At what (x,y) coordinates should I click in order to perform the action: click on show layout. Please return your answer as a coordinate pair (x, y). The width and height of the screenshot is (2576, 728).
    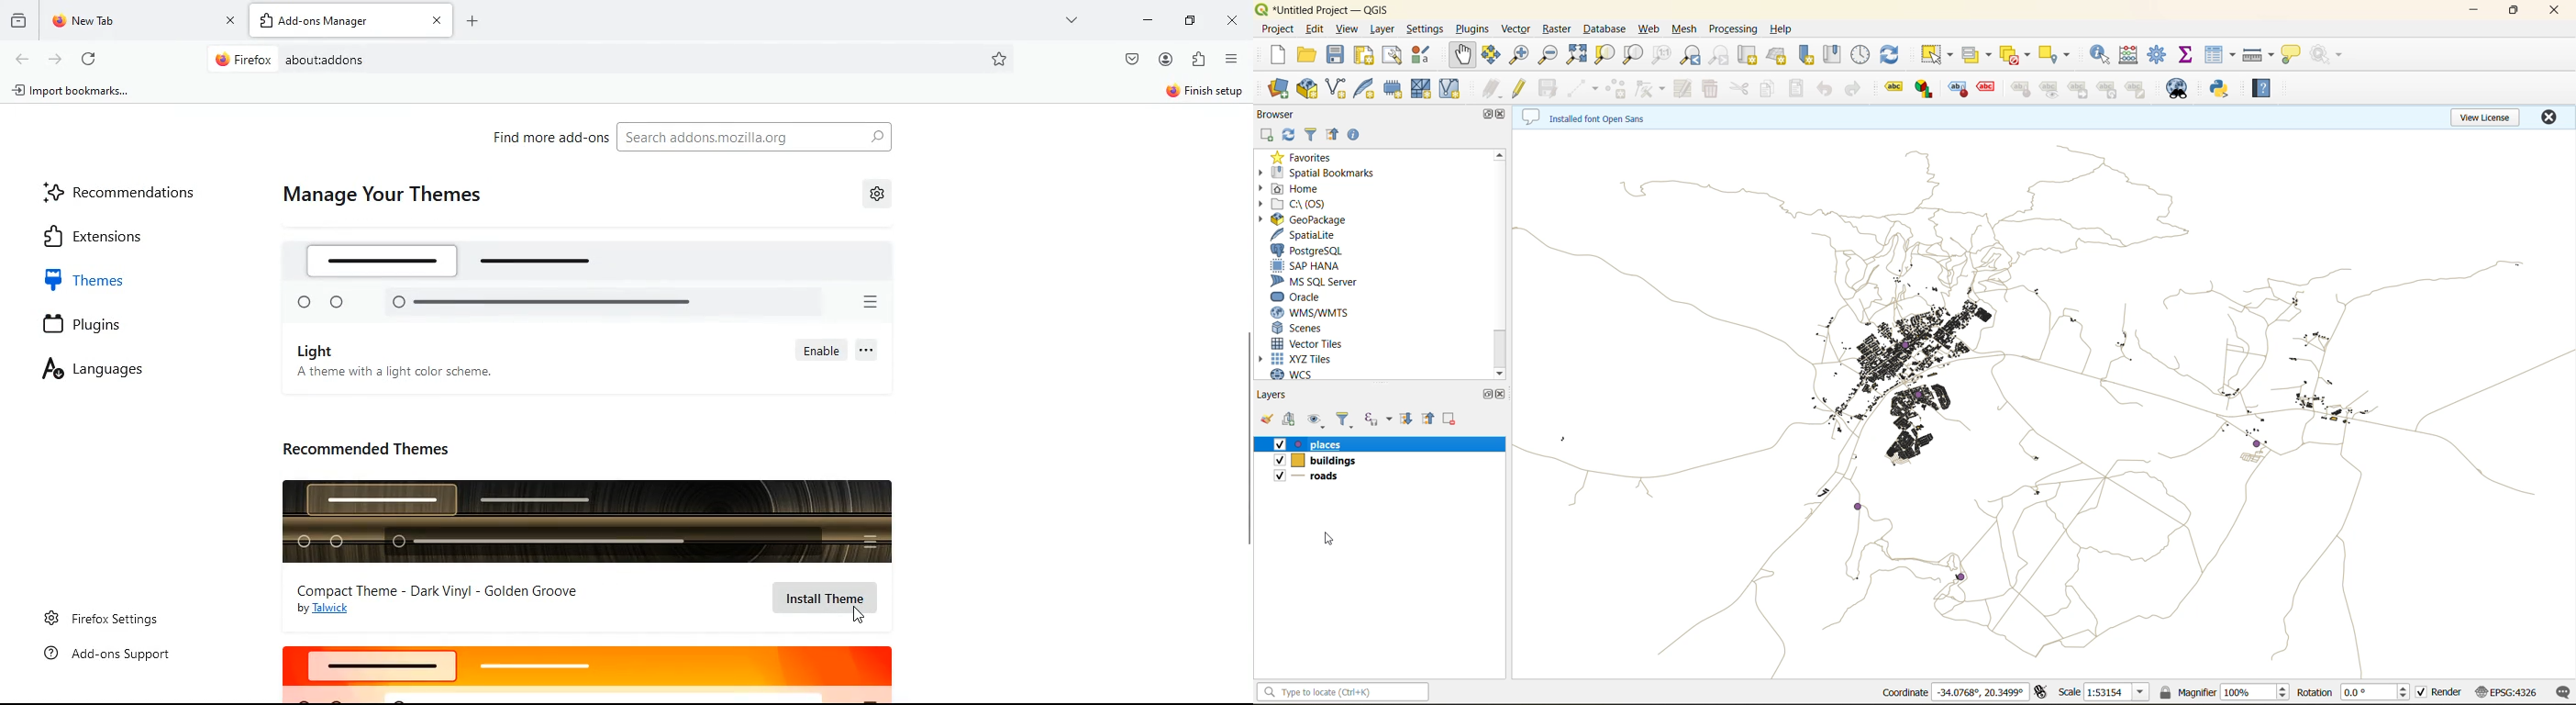
    Looking at the image, I should click on (1392, 55).